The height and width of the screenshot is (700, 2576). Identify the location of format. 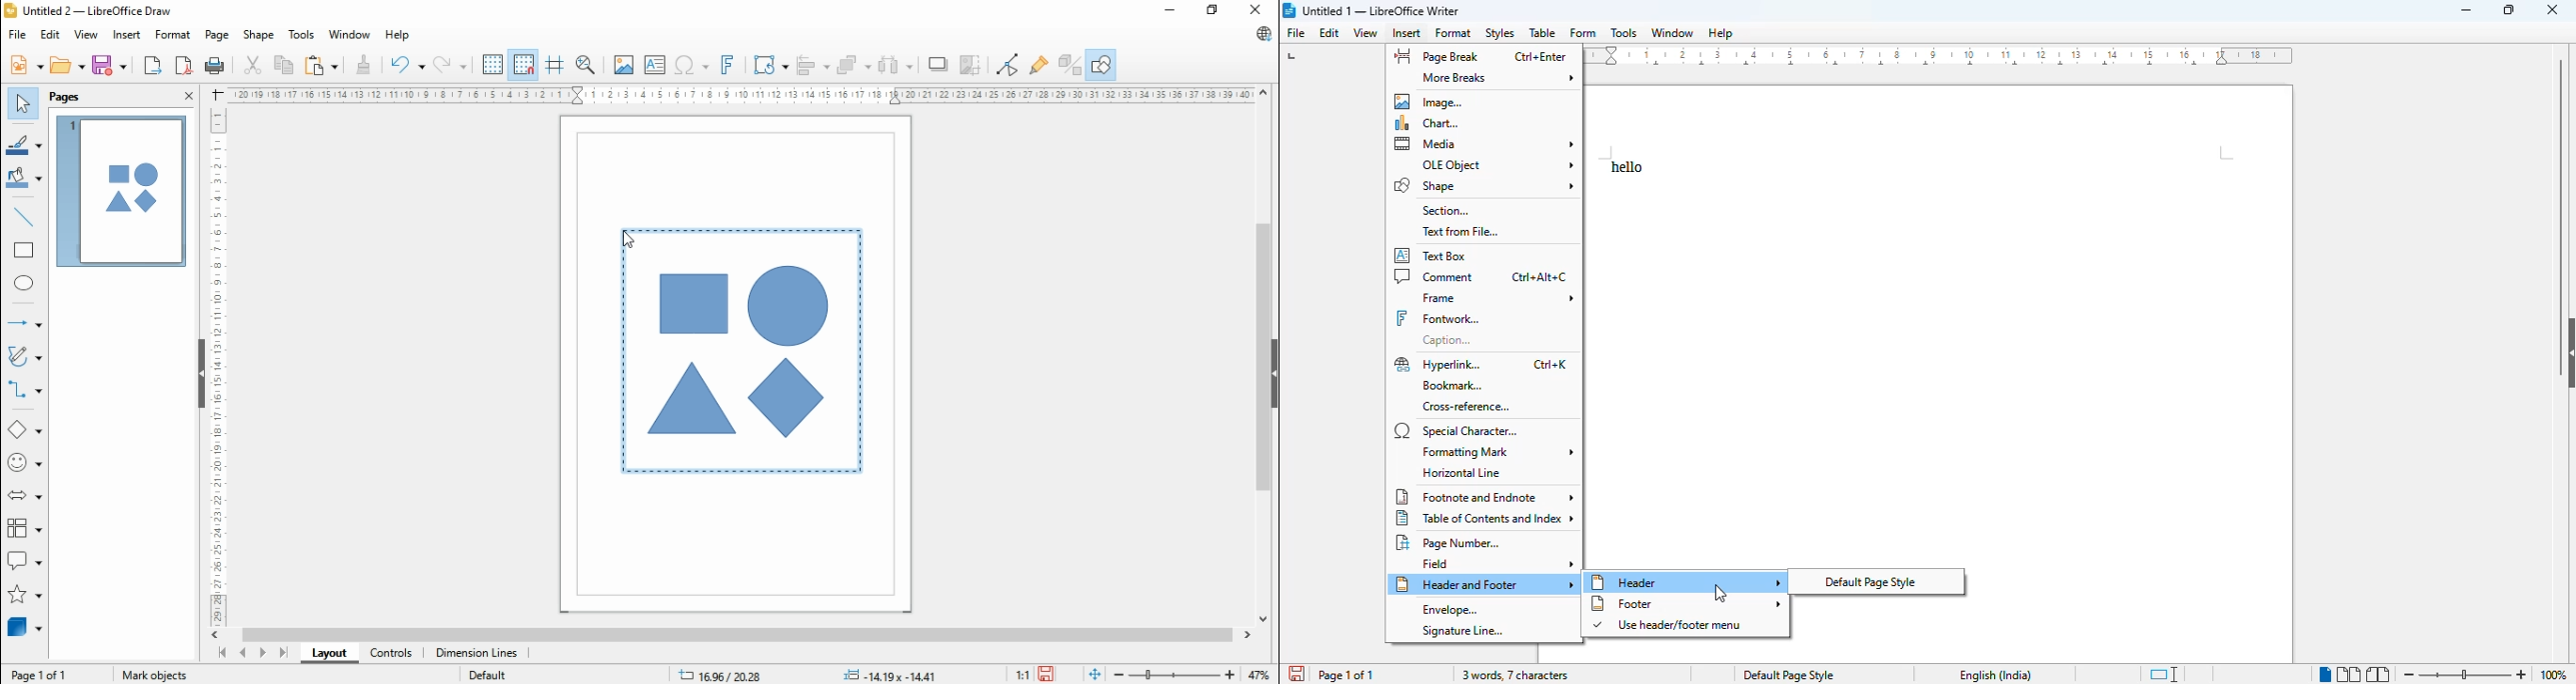
(1453, 33).